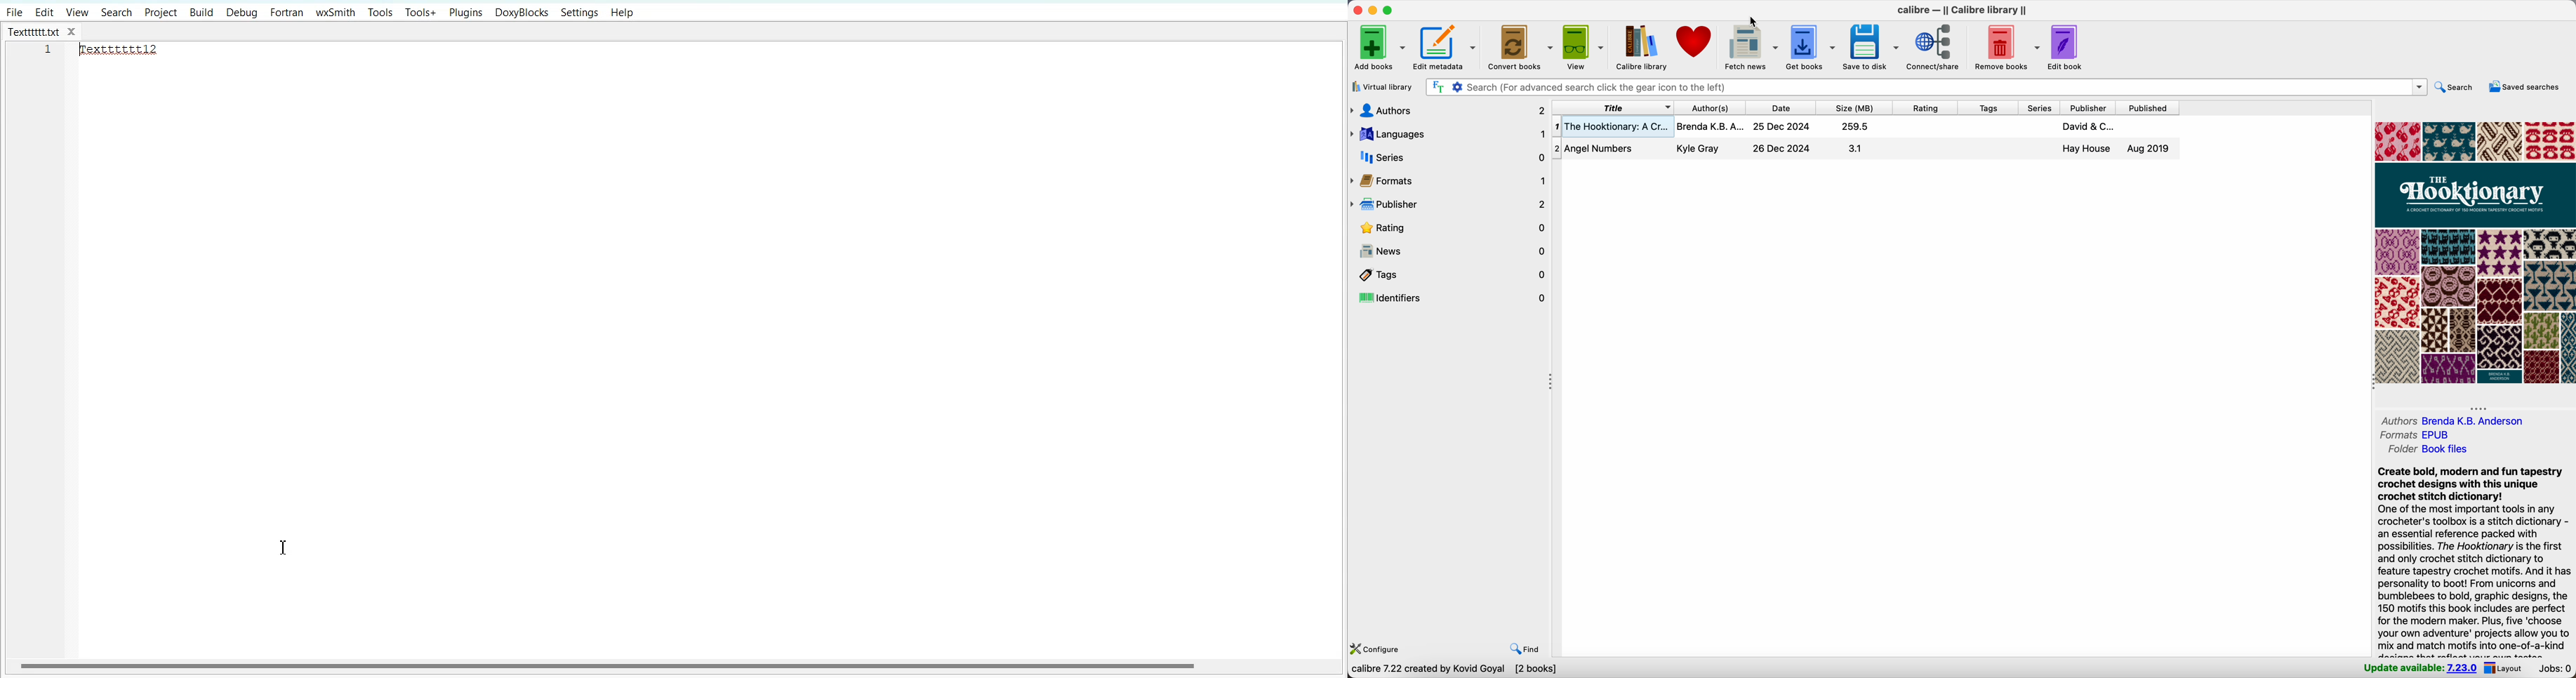 The height and width of the screenshot is (700, 2576). What do you see at coordinates (1613, 109) in the screenshot?
I see `title` at bounding box center [1613, 109].